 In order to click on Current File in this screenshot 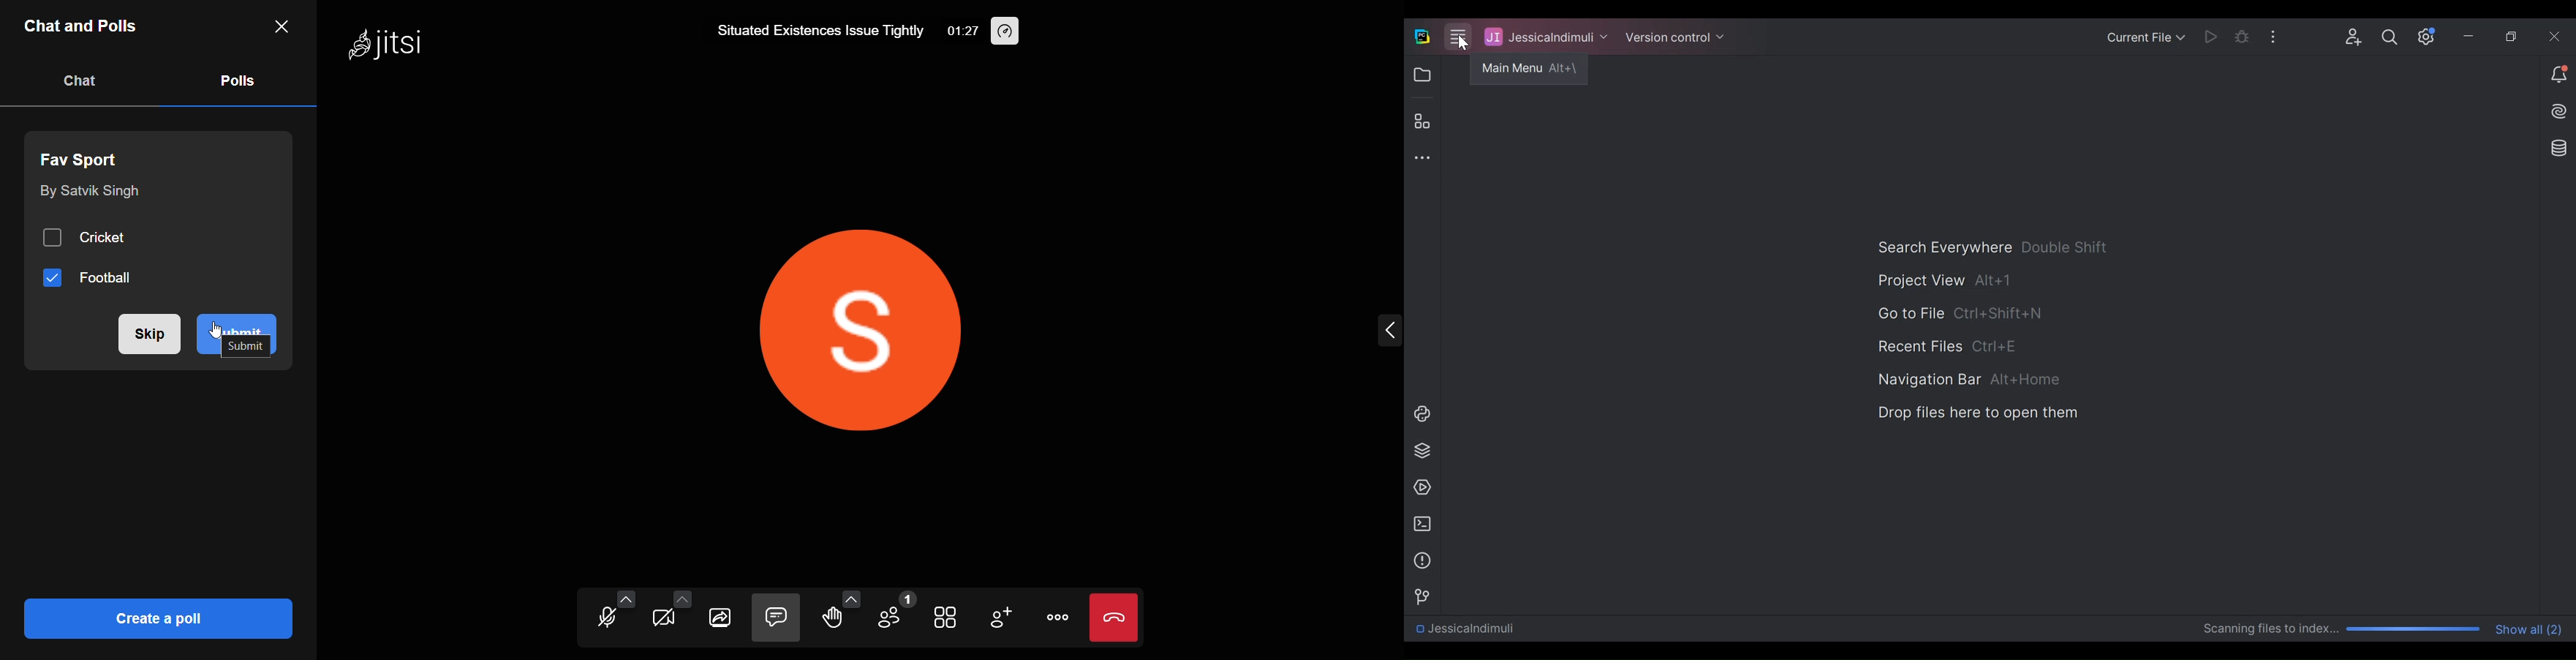, I will do `click(2147, 36)`.